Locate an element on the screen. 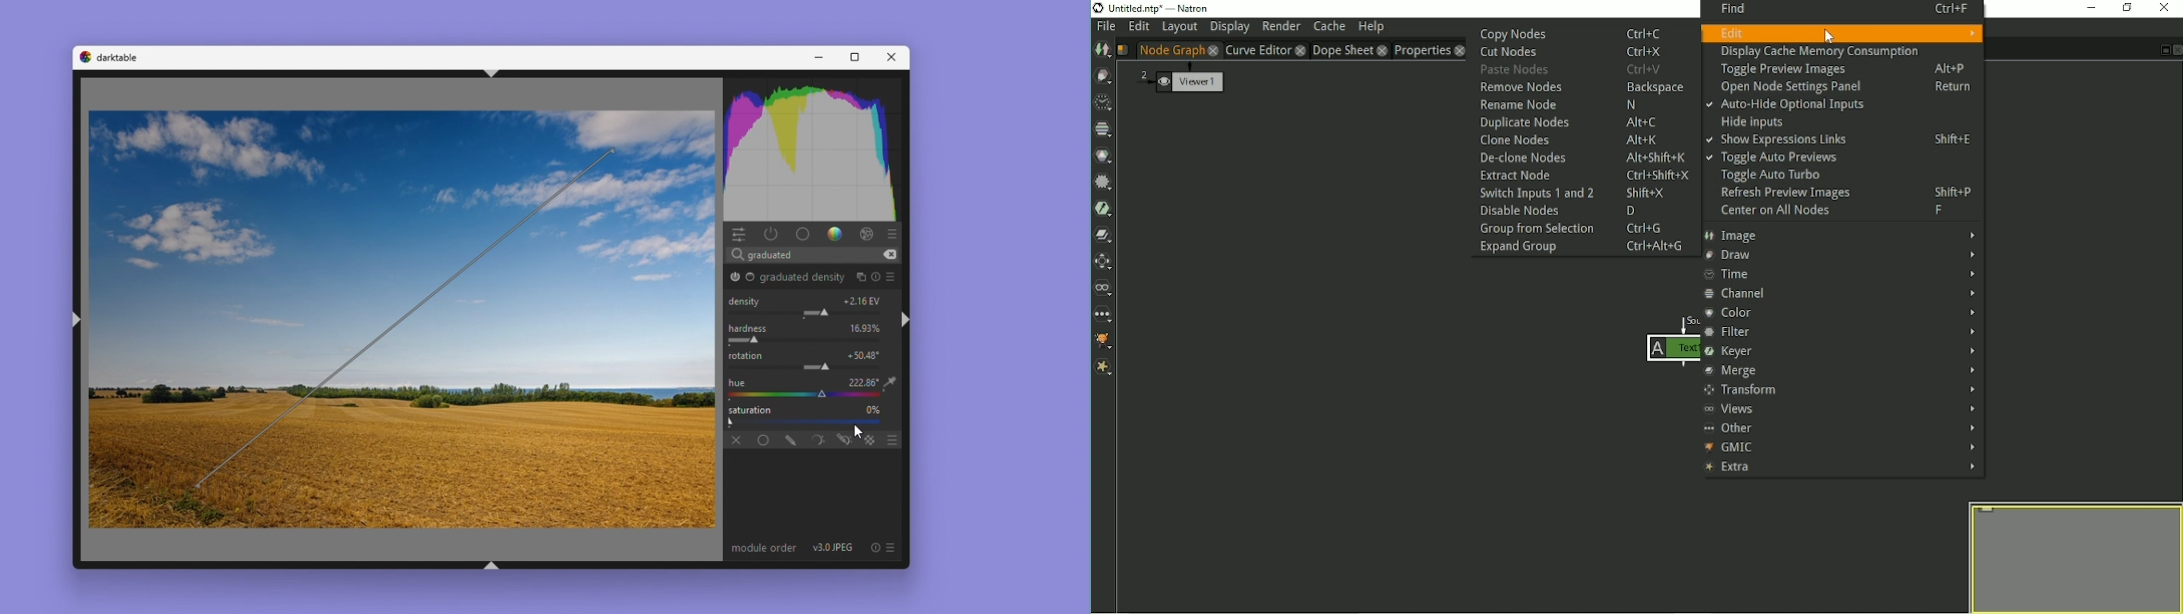  v3.0 JPEG is located at coordinates (835, 548).